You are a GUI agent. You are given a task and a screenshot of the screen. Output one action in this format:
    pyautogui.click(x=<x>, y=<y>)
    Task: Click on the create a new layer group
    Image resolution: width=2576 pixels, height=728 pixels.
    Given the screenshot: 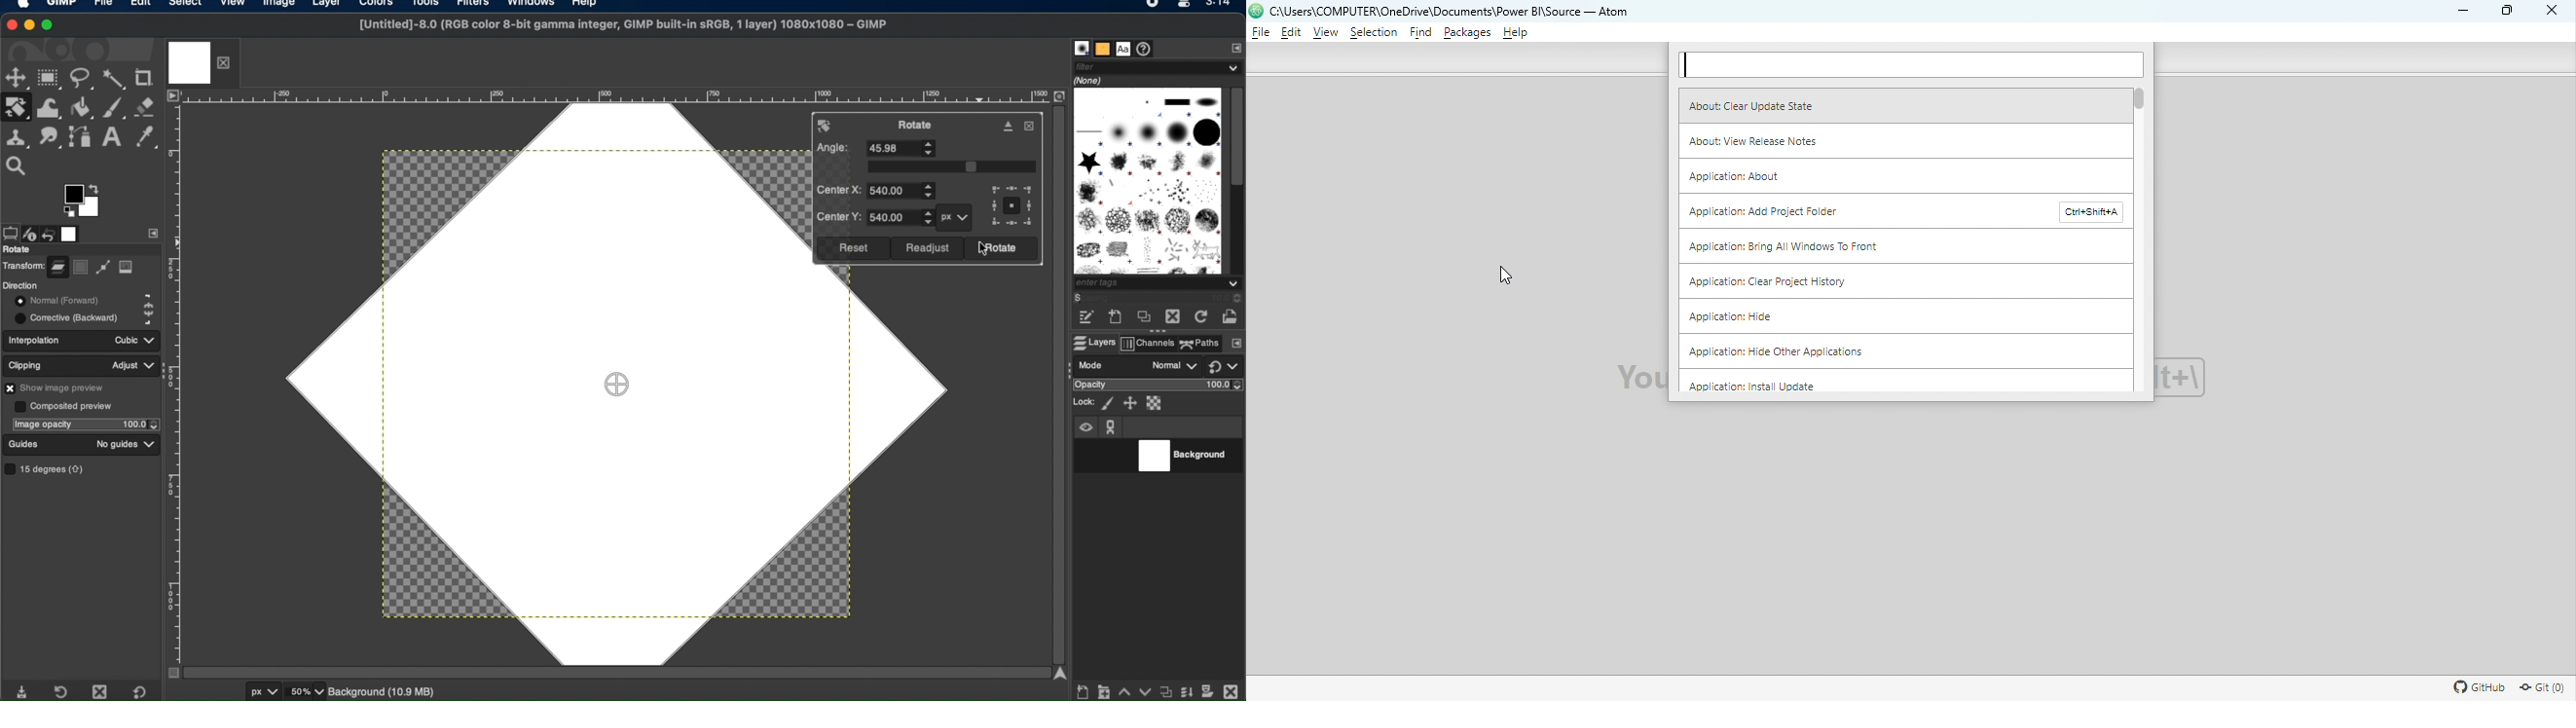 What is the action you would take?
    pyautogui.click(x=1104, y=691)
    